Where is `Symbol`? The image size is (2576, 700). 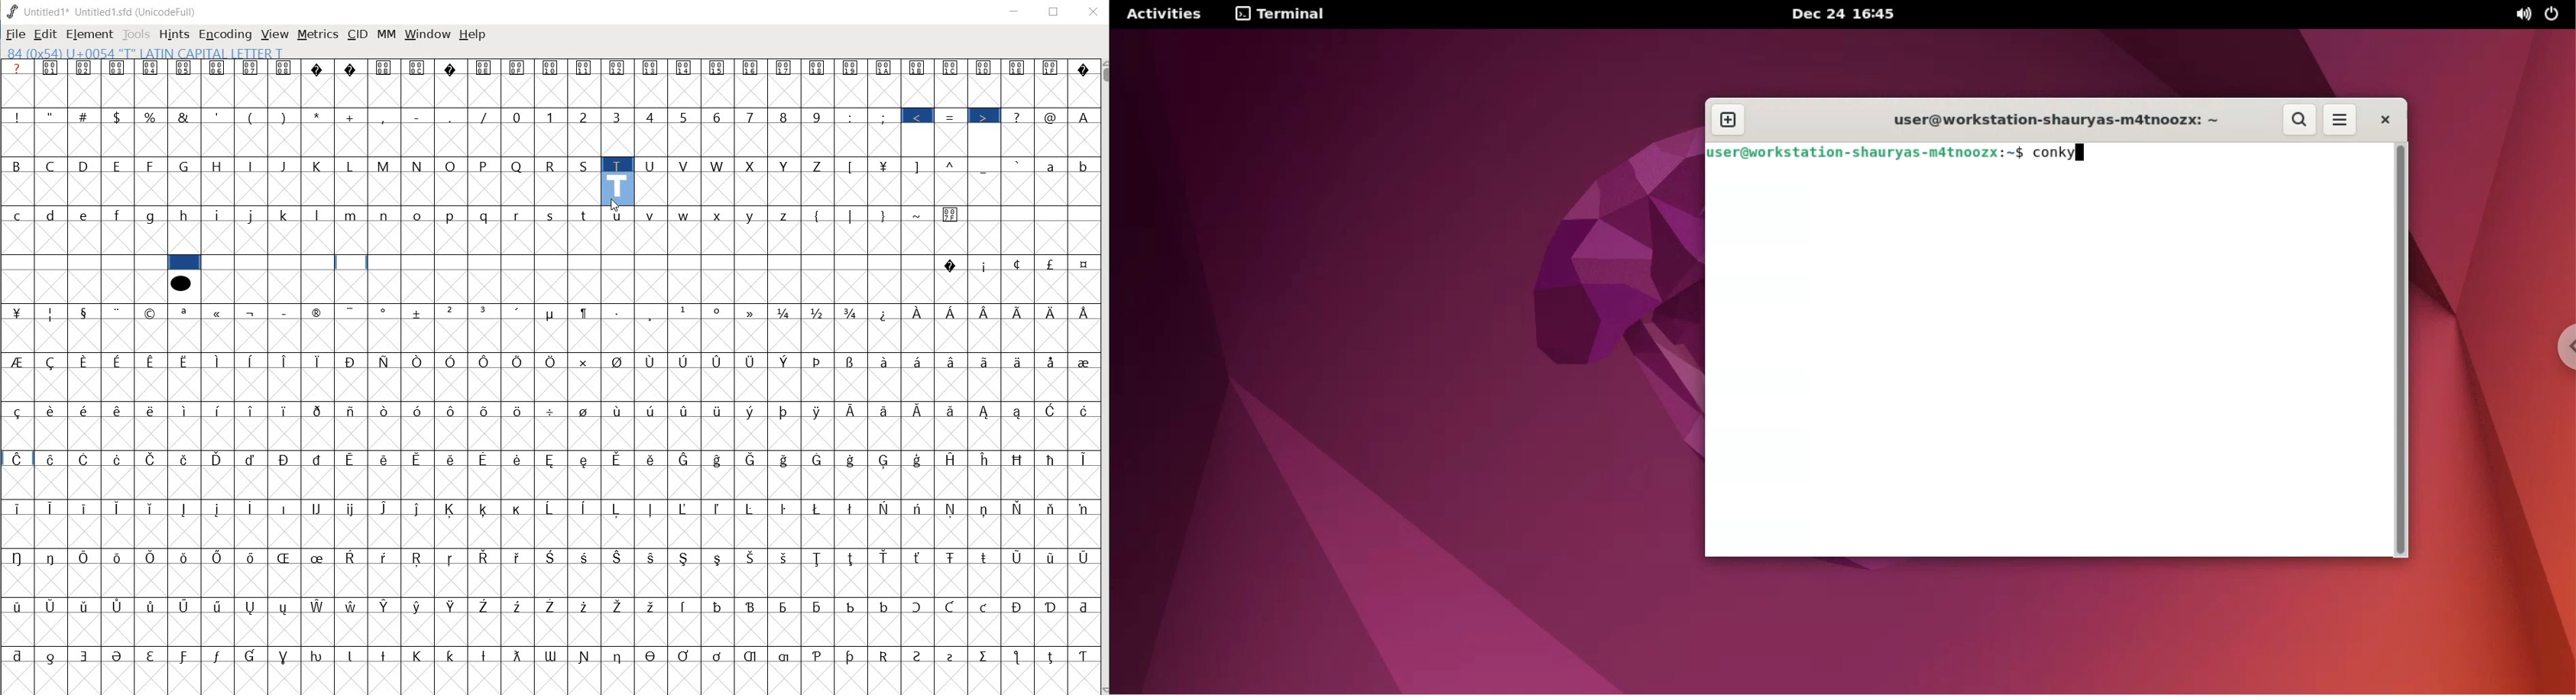 Symbol is located at coordinates (253, 311).